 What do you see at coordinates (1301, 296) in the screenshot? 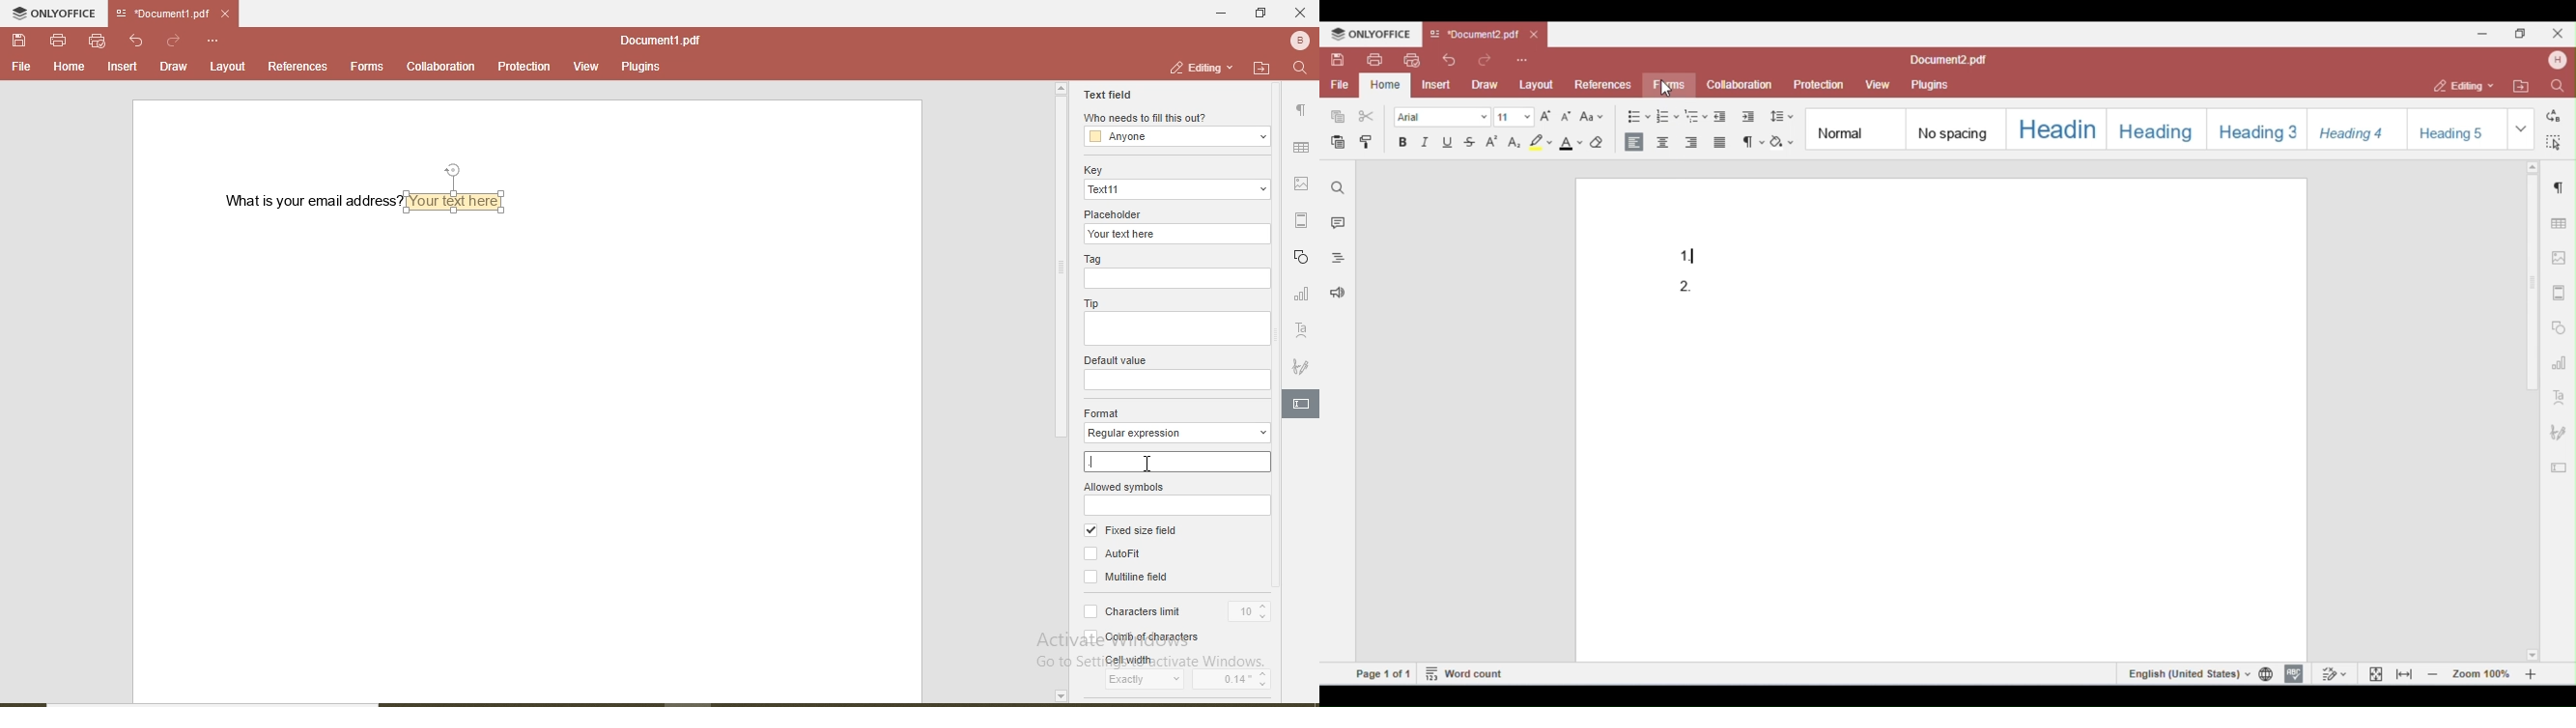
I see `graph` at bounding box center [1301, 296].